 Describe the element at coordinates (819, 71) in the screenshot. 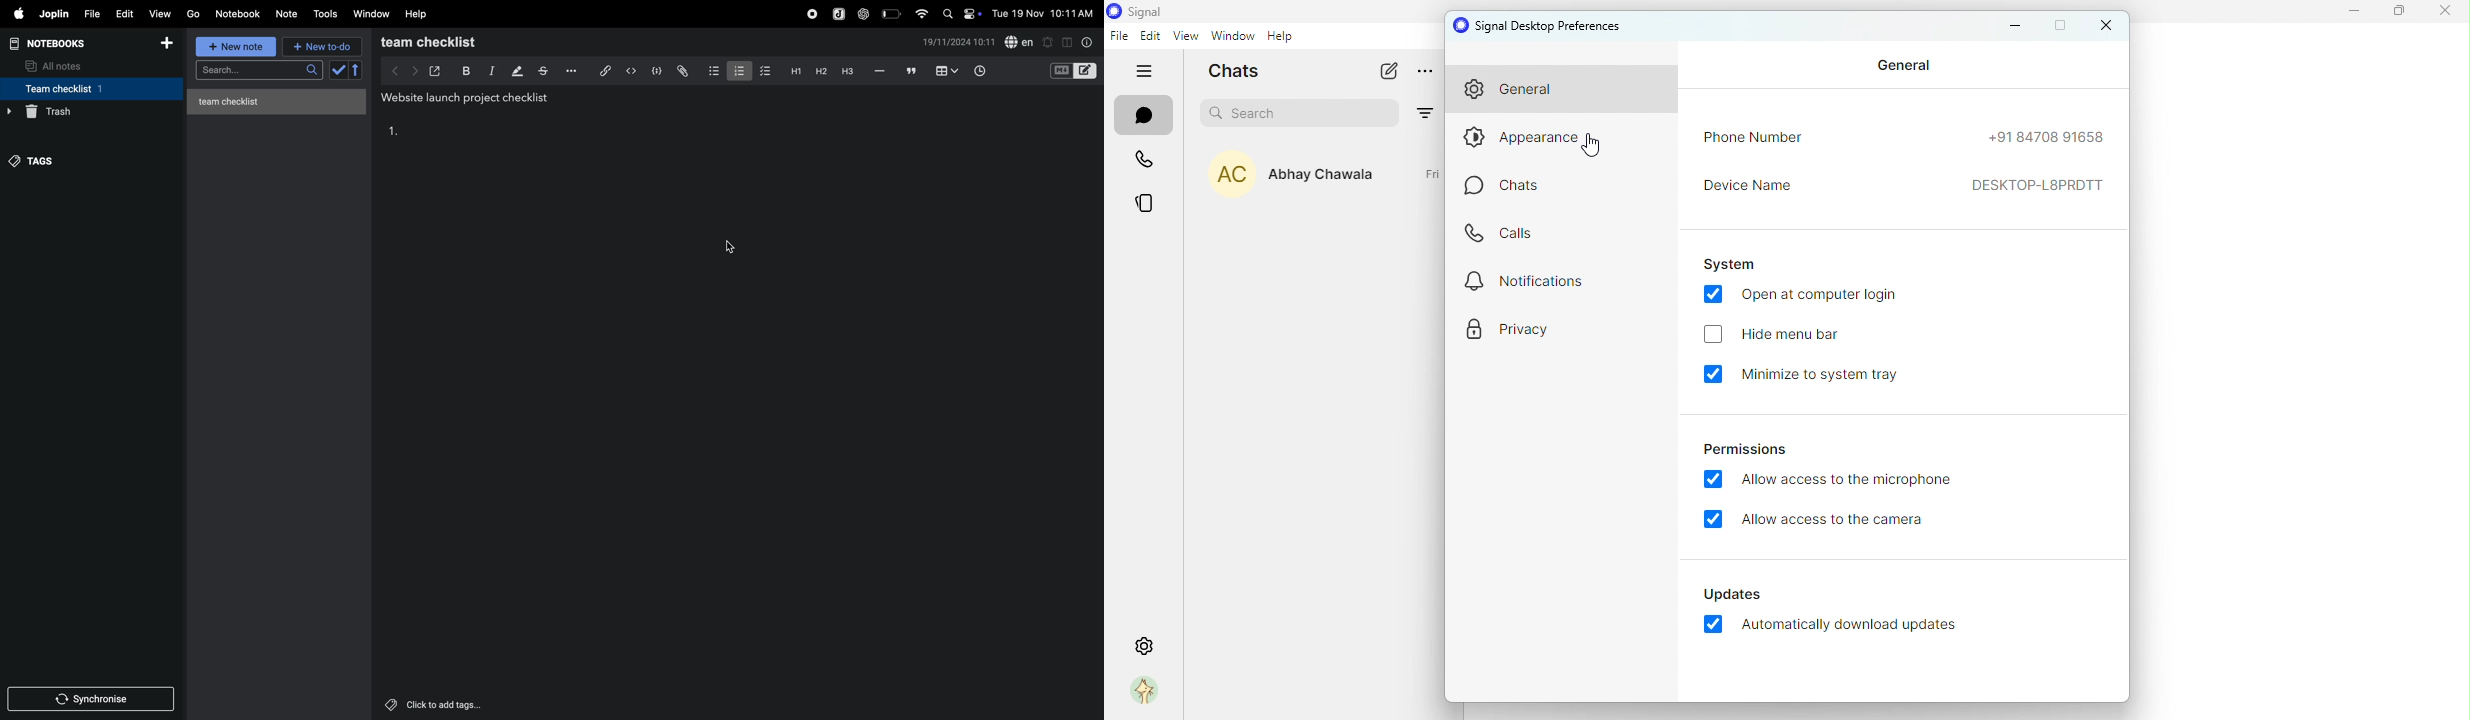

I see `heading 2` at that location.